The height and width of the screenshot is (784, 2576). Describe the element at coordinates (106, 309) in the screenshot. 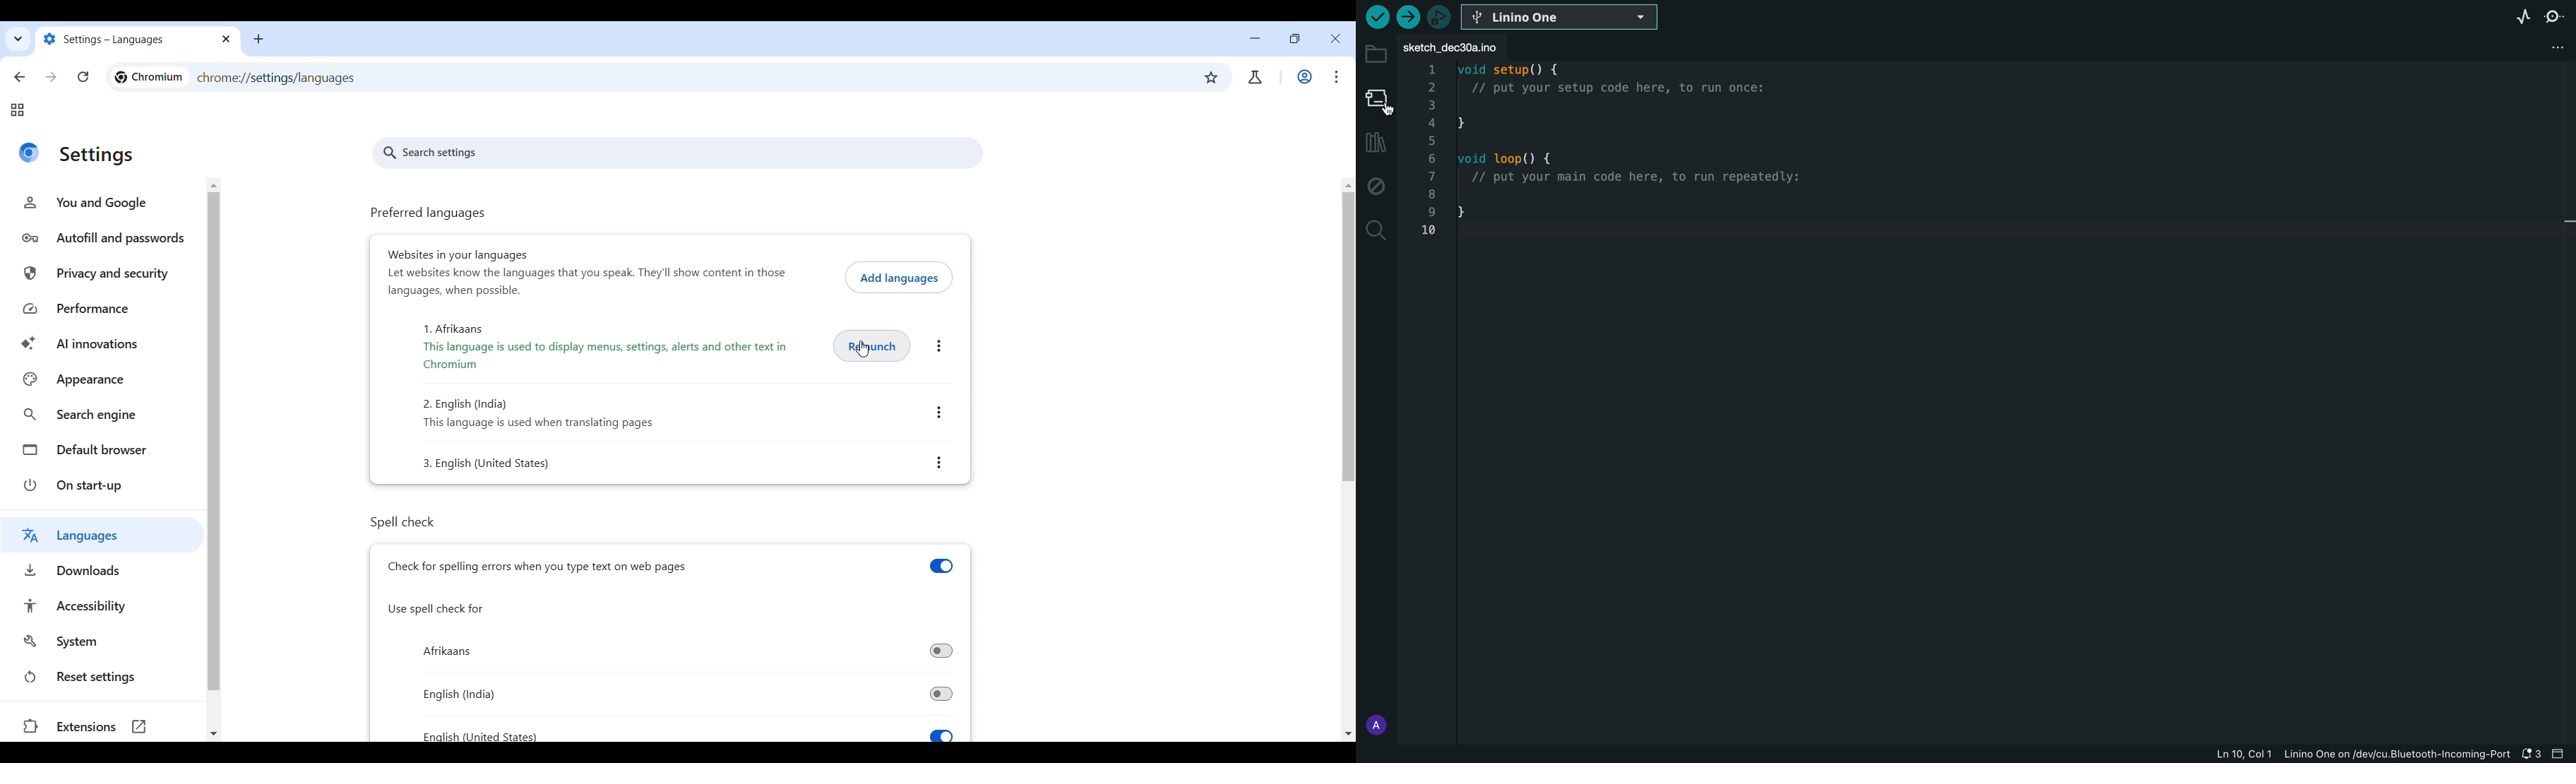

I see `Performance` at that location.